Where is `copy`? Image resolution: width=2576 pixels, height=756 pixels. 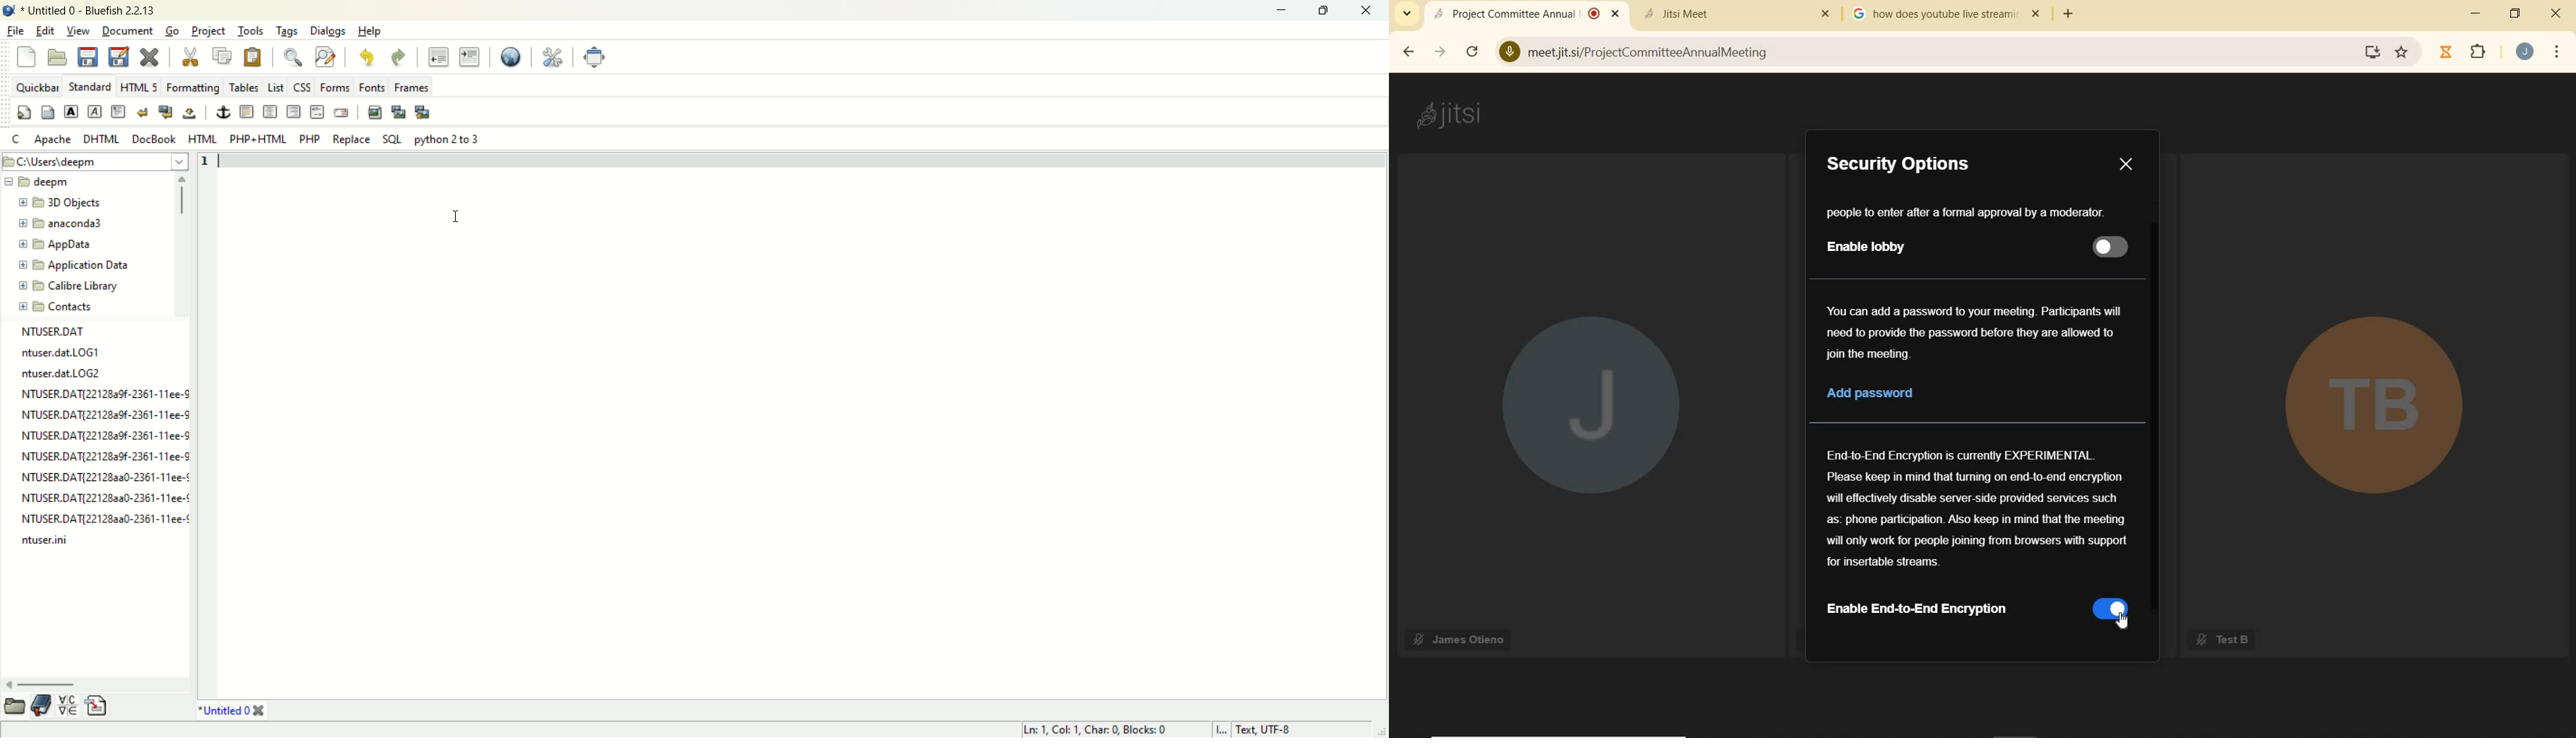
copy is located at coordinates (221, 55).